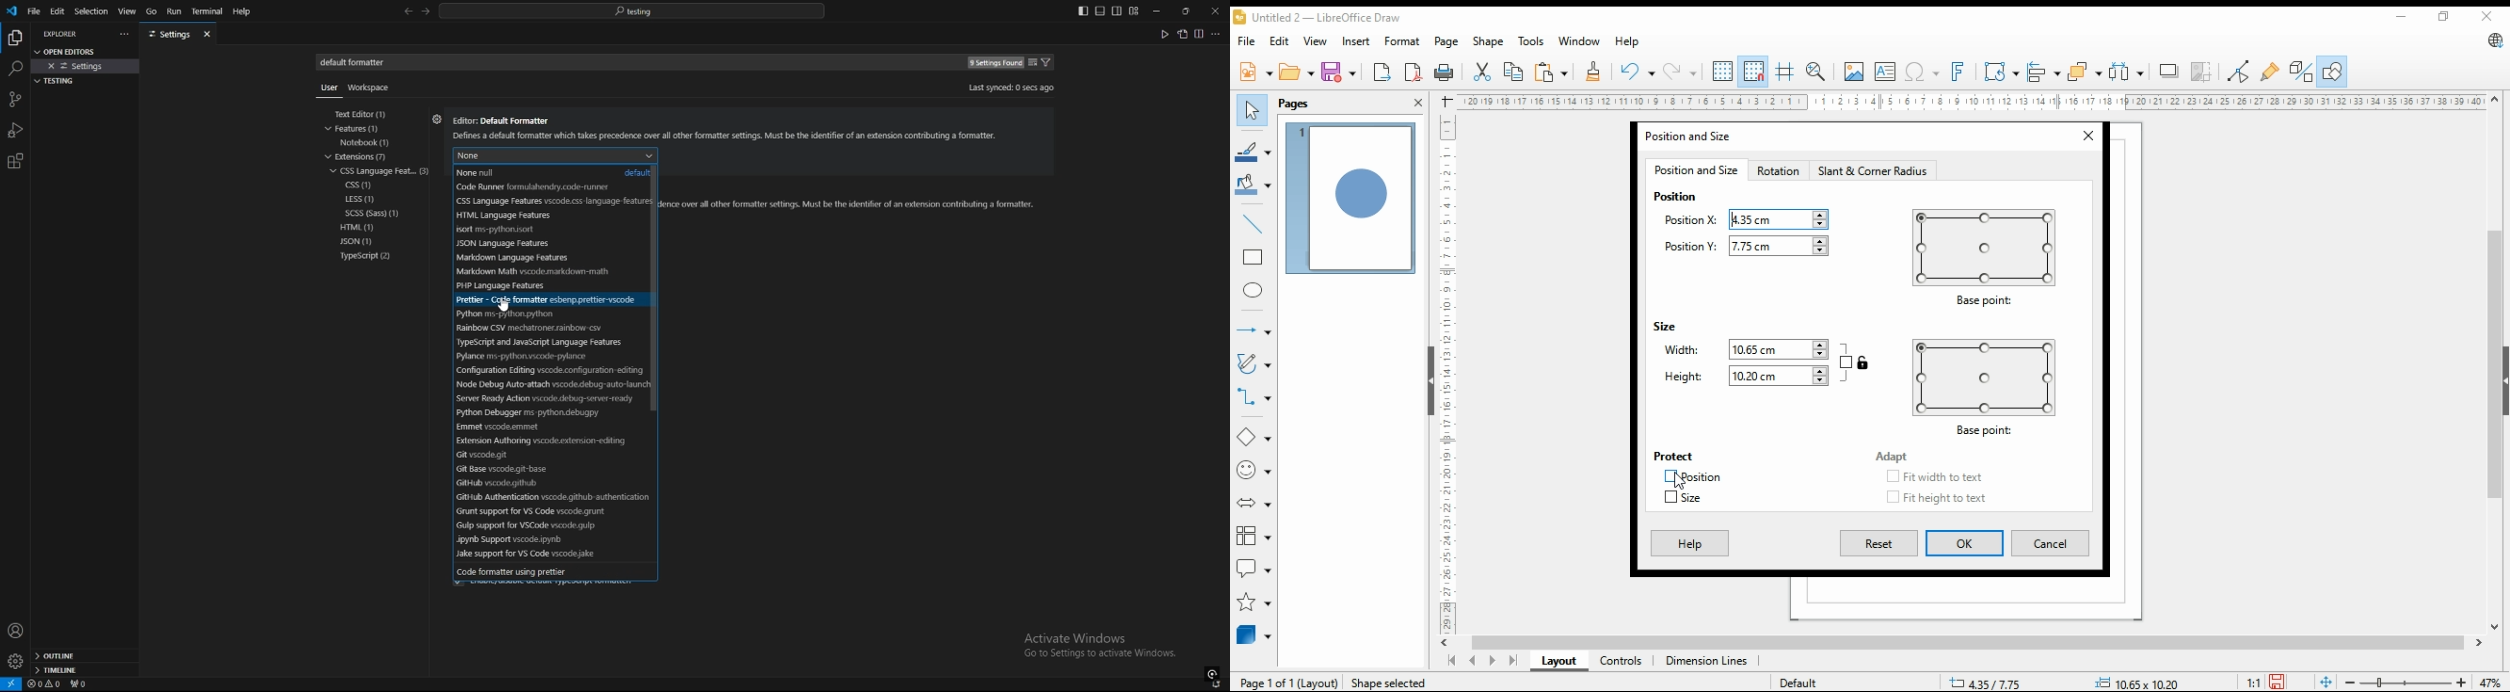 This screenshot has height=700, width=2520. What do you see at coordinates (2202, 72) in the screenshot?
I see `crop` at bounding box center [2202, 72].